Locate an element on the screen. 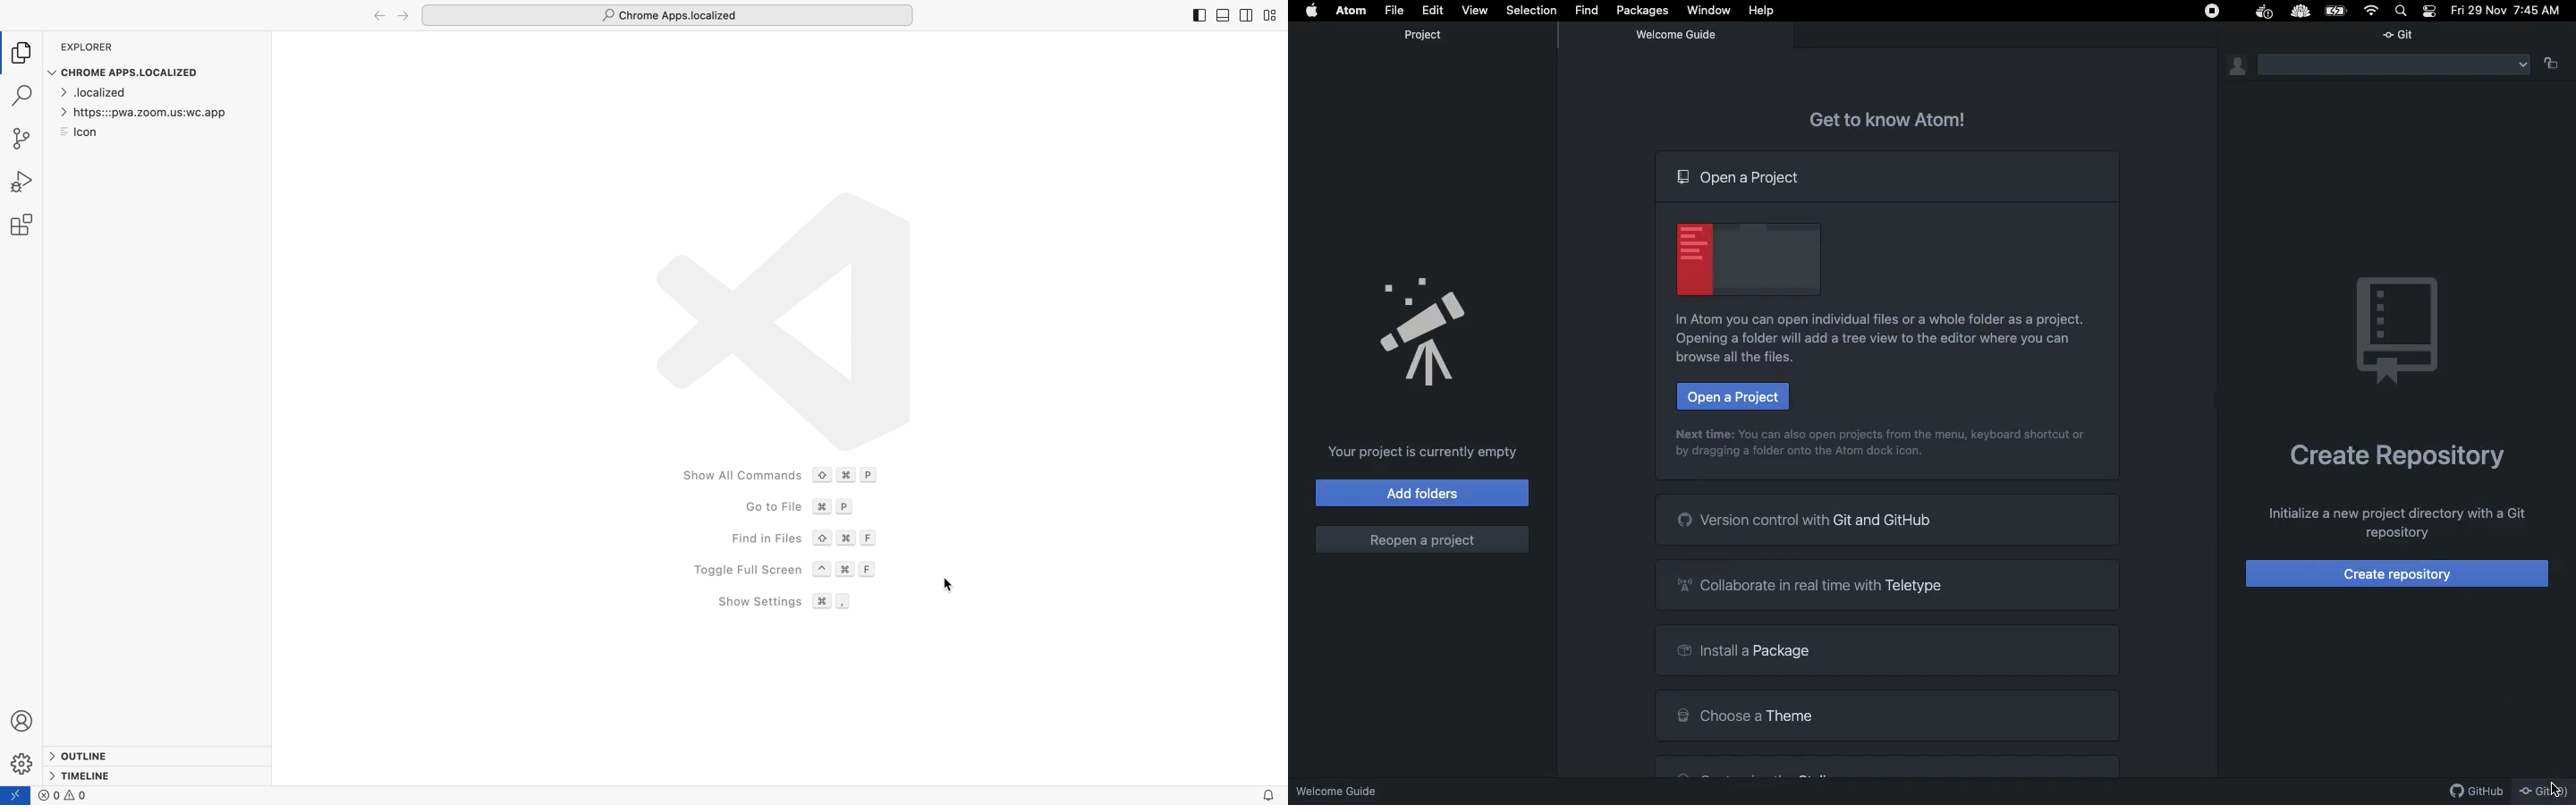 This screenshot has width=2576, height=812. Choose a theme is located at coordinates (1887, 713).